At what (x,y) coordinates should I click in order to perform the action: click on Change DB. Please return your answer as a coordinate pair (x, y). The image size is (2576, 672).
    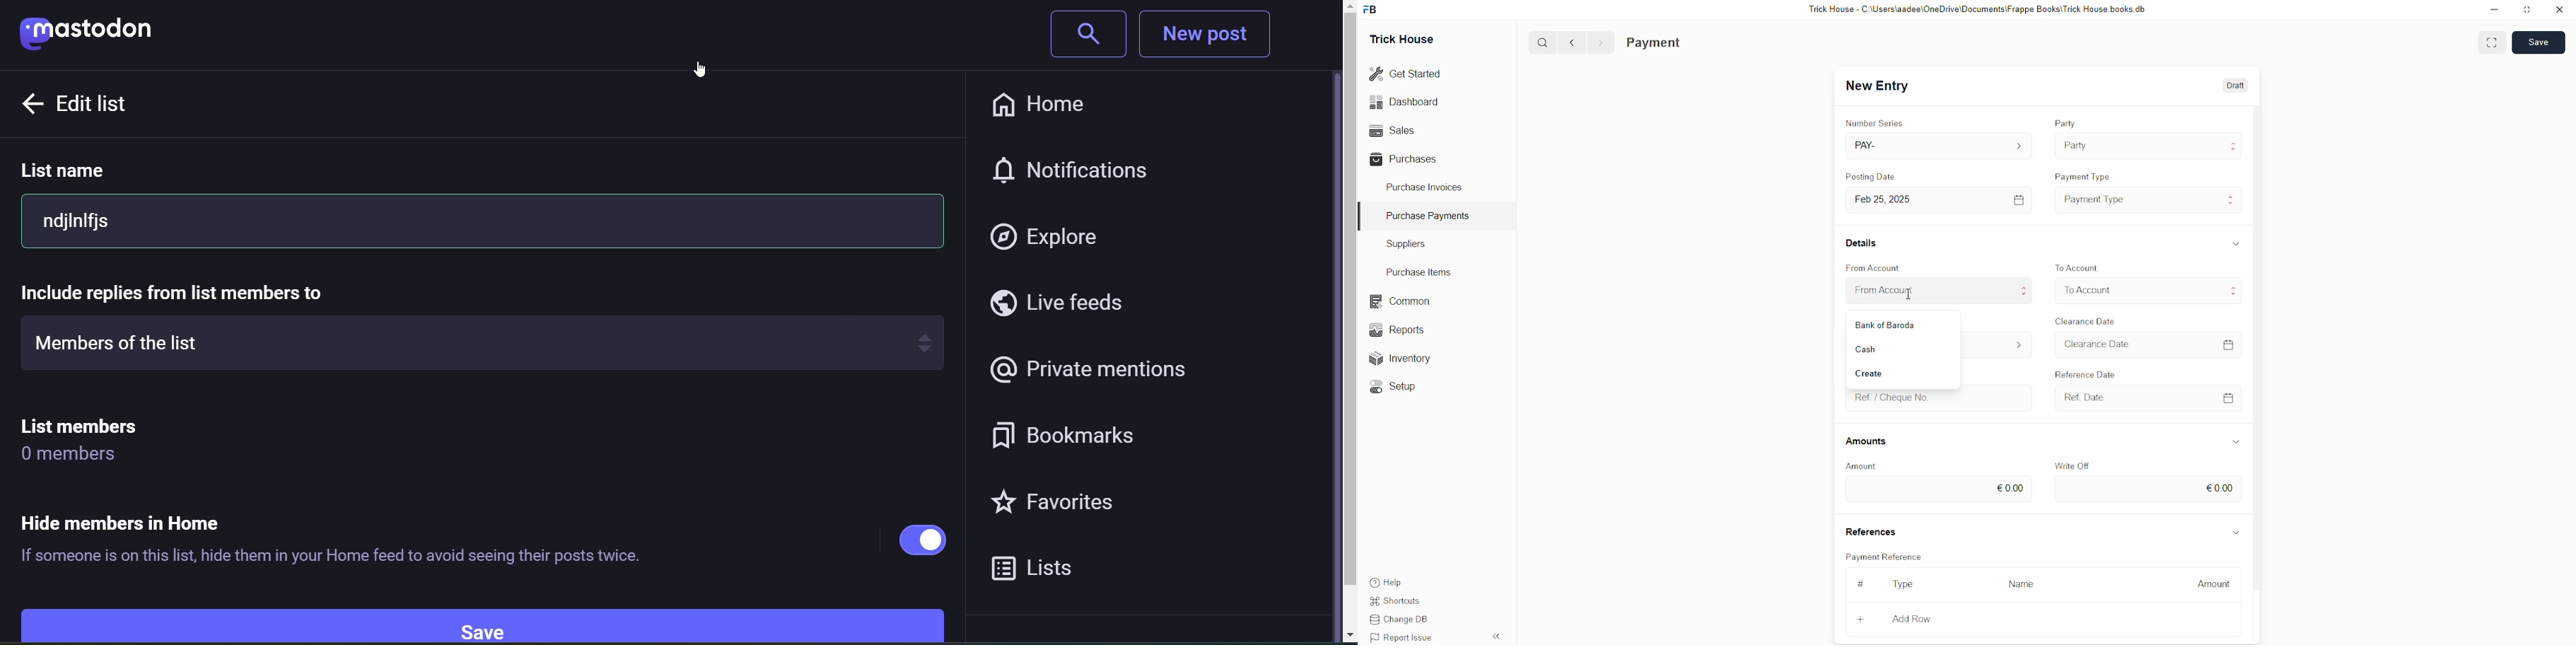
    Looking at the image, I should click on (1406, 620).